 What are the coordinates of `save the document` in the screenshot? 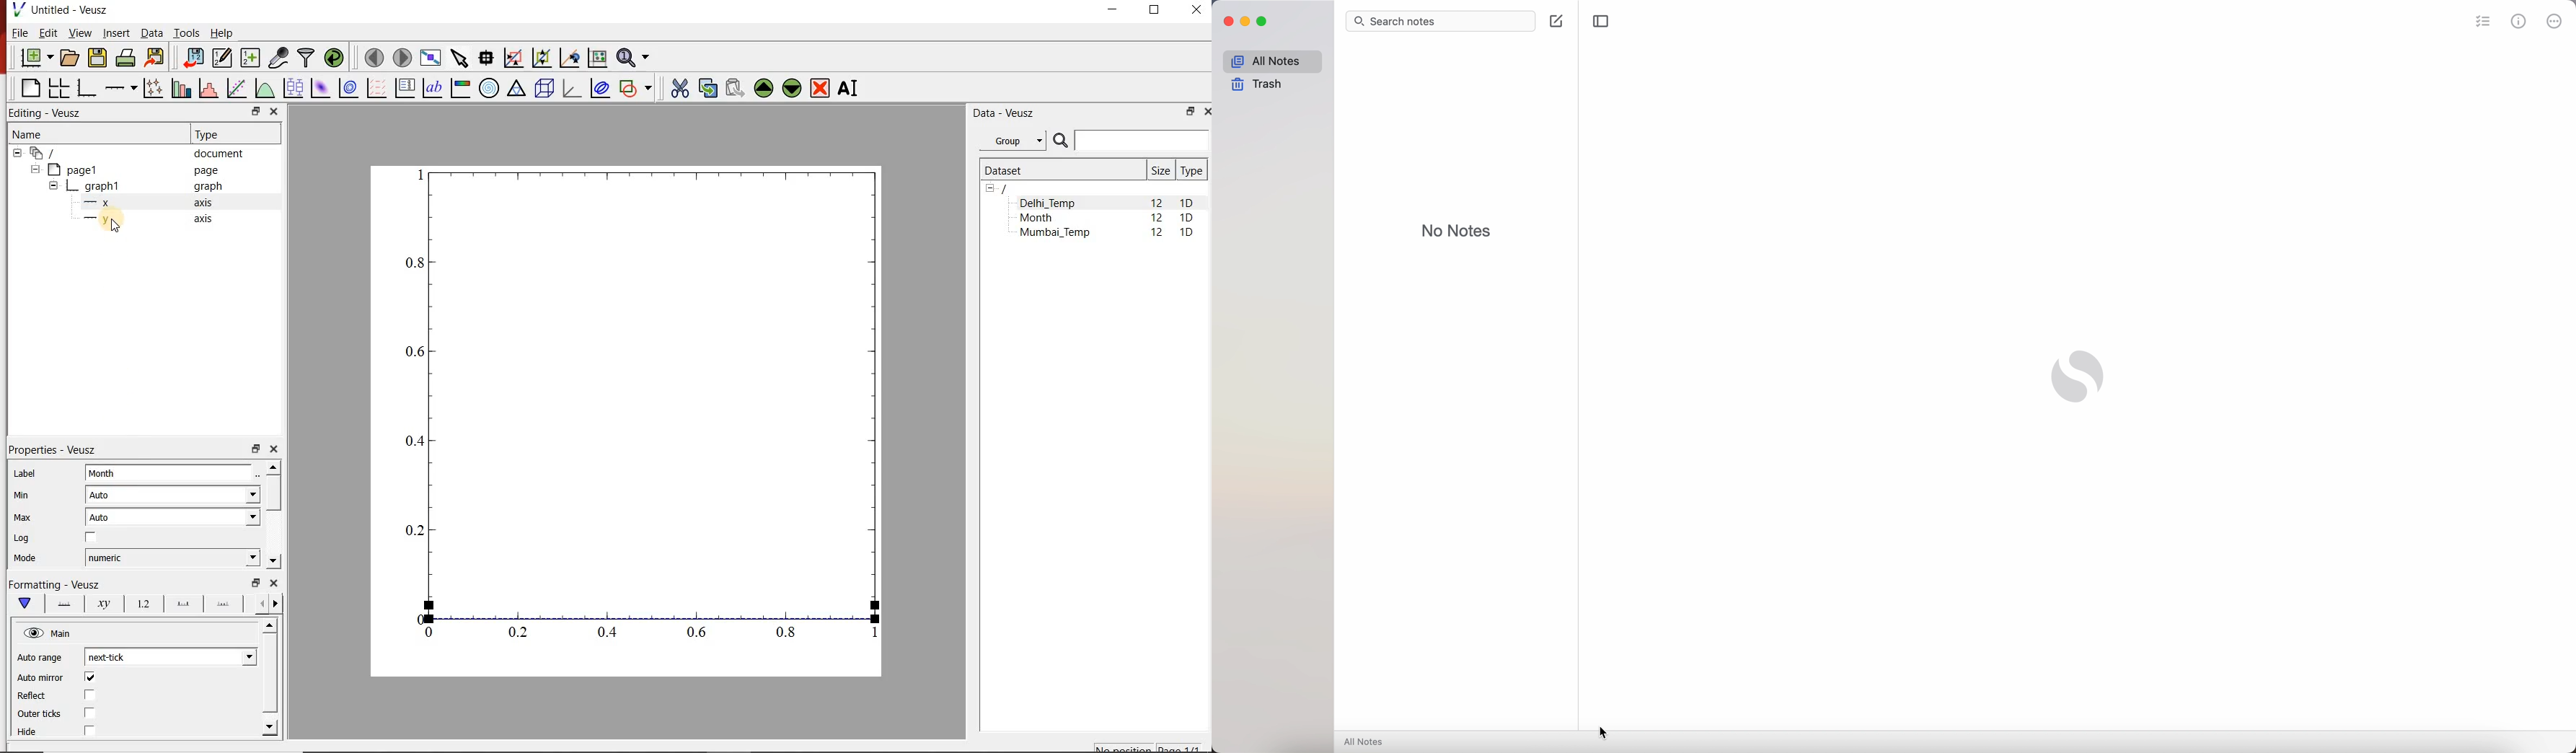 It's located at (97, 58).